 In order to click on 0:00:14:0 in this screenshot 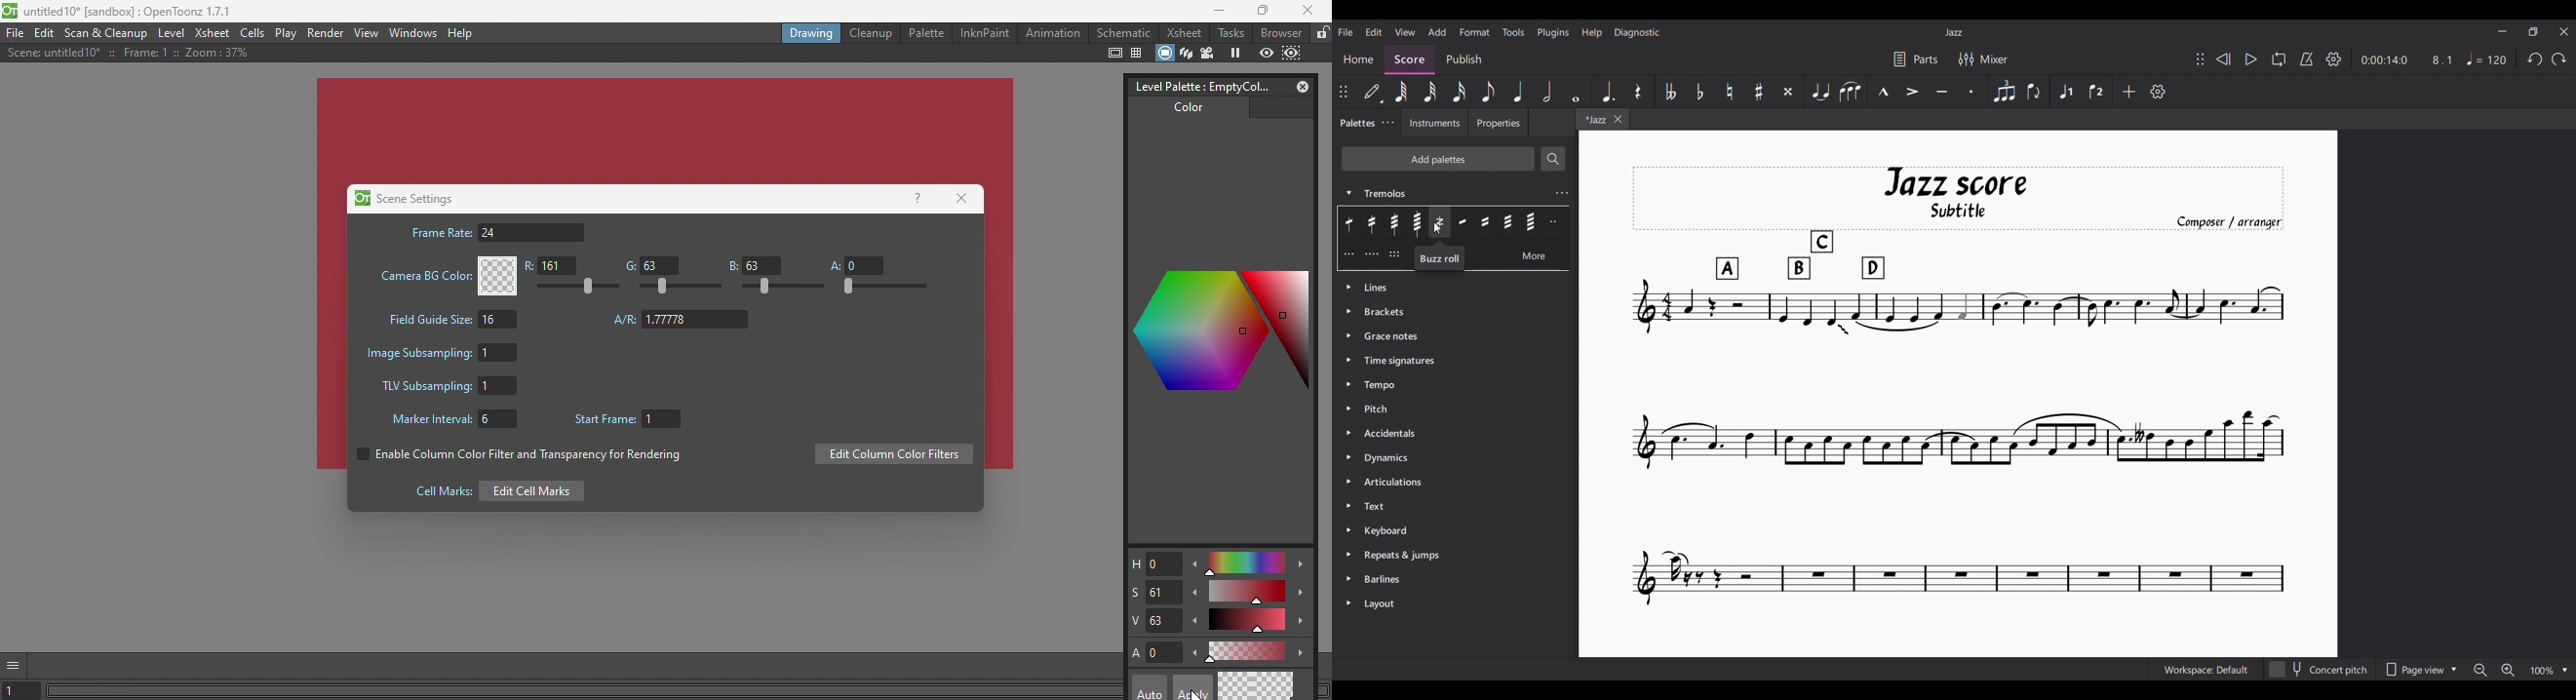, I will do `click(2385, 59)`.